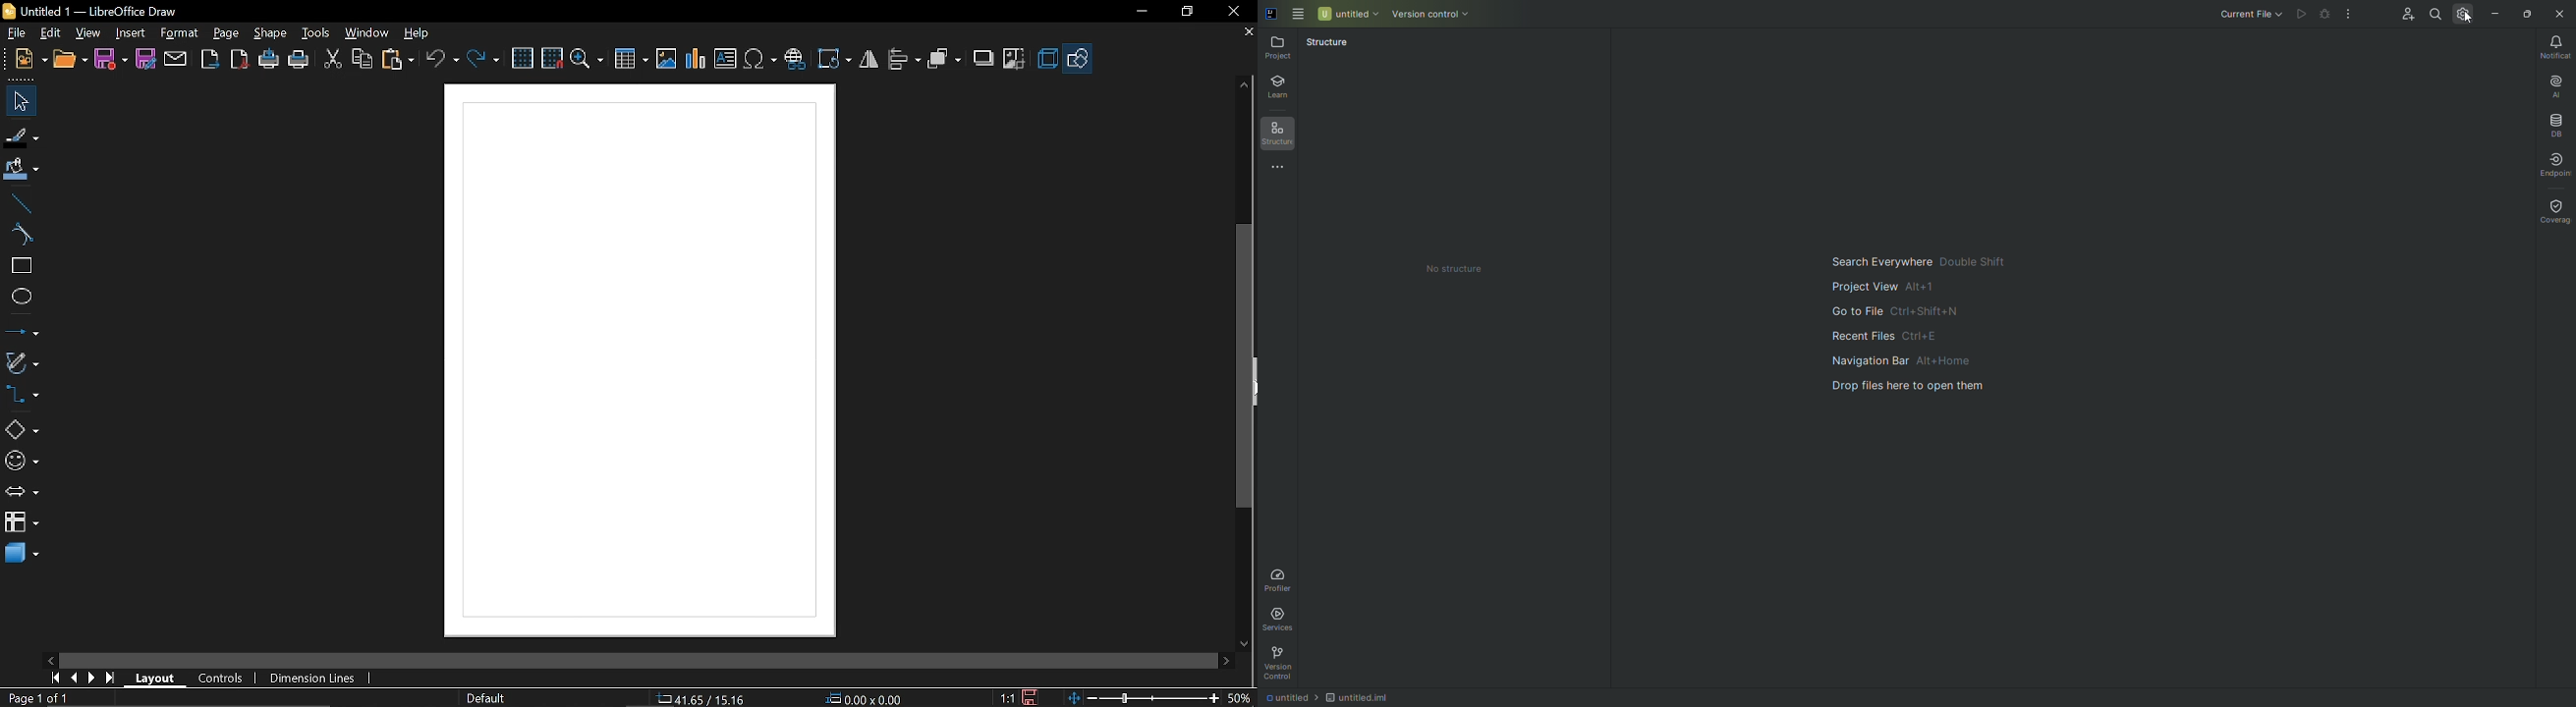  What do you see at coordinates (1145, 698) in the screenshot?
I see `change zoom` at bounding box center [1145, 698].